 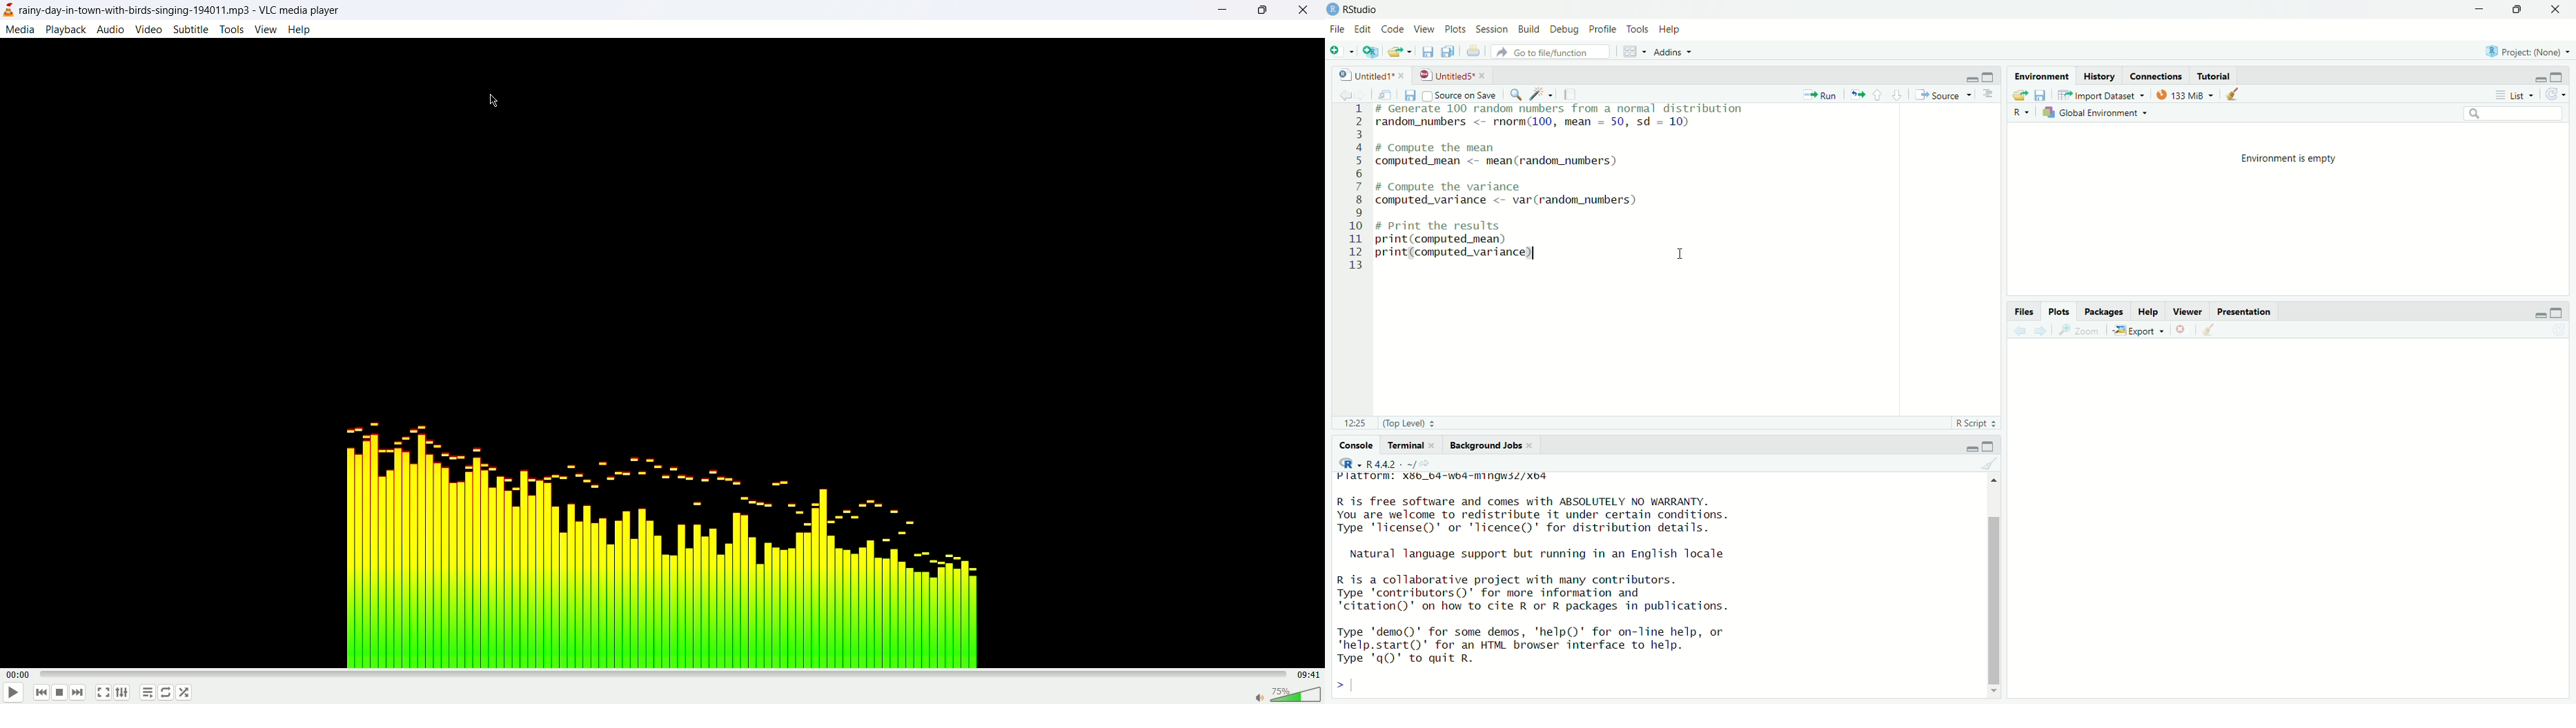 I want to click on minimize, so click(x=1969, y=445).